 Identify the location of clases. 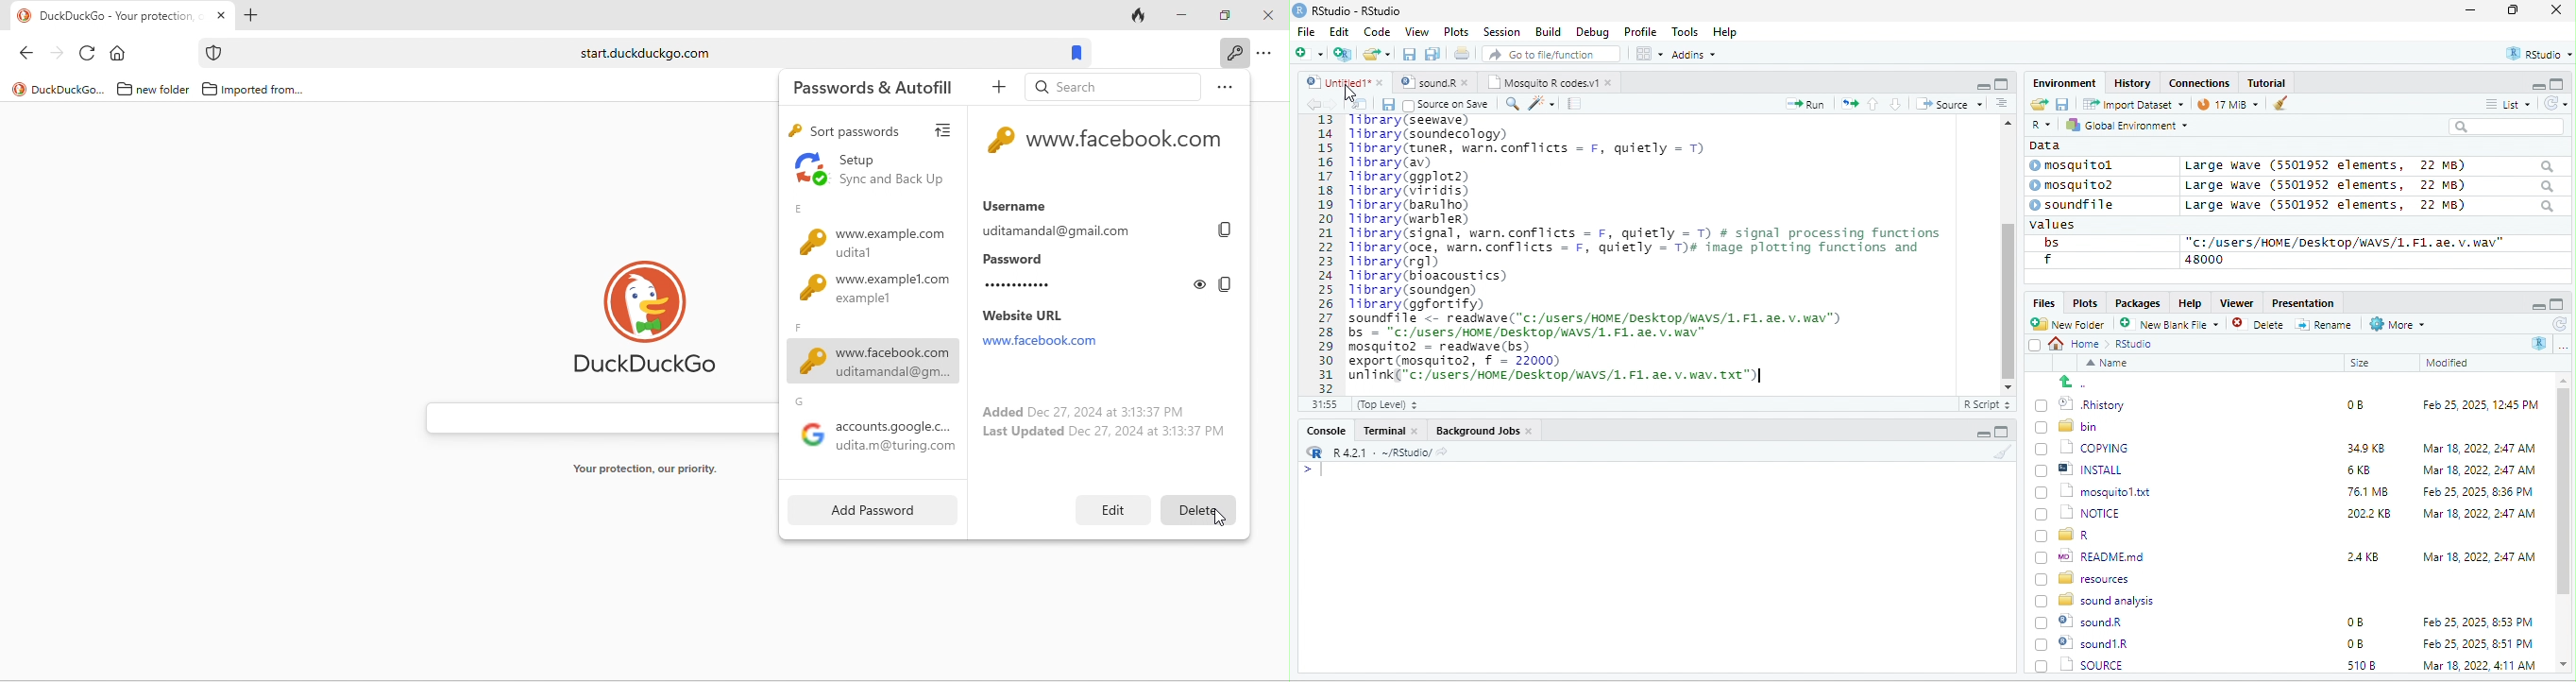
(2201, 81).